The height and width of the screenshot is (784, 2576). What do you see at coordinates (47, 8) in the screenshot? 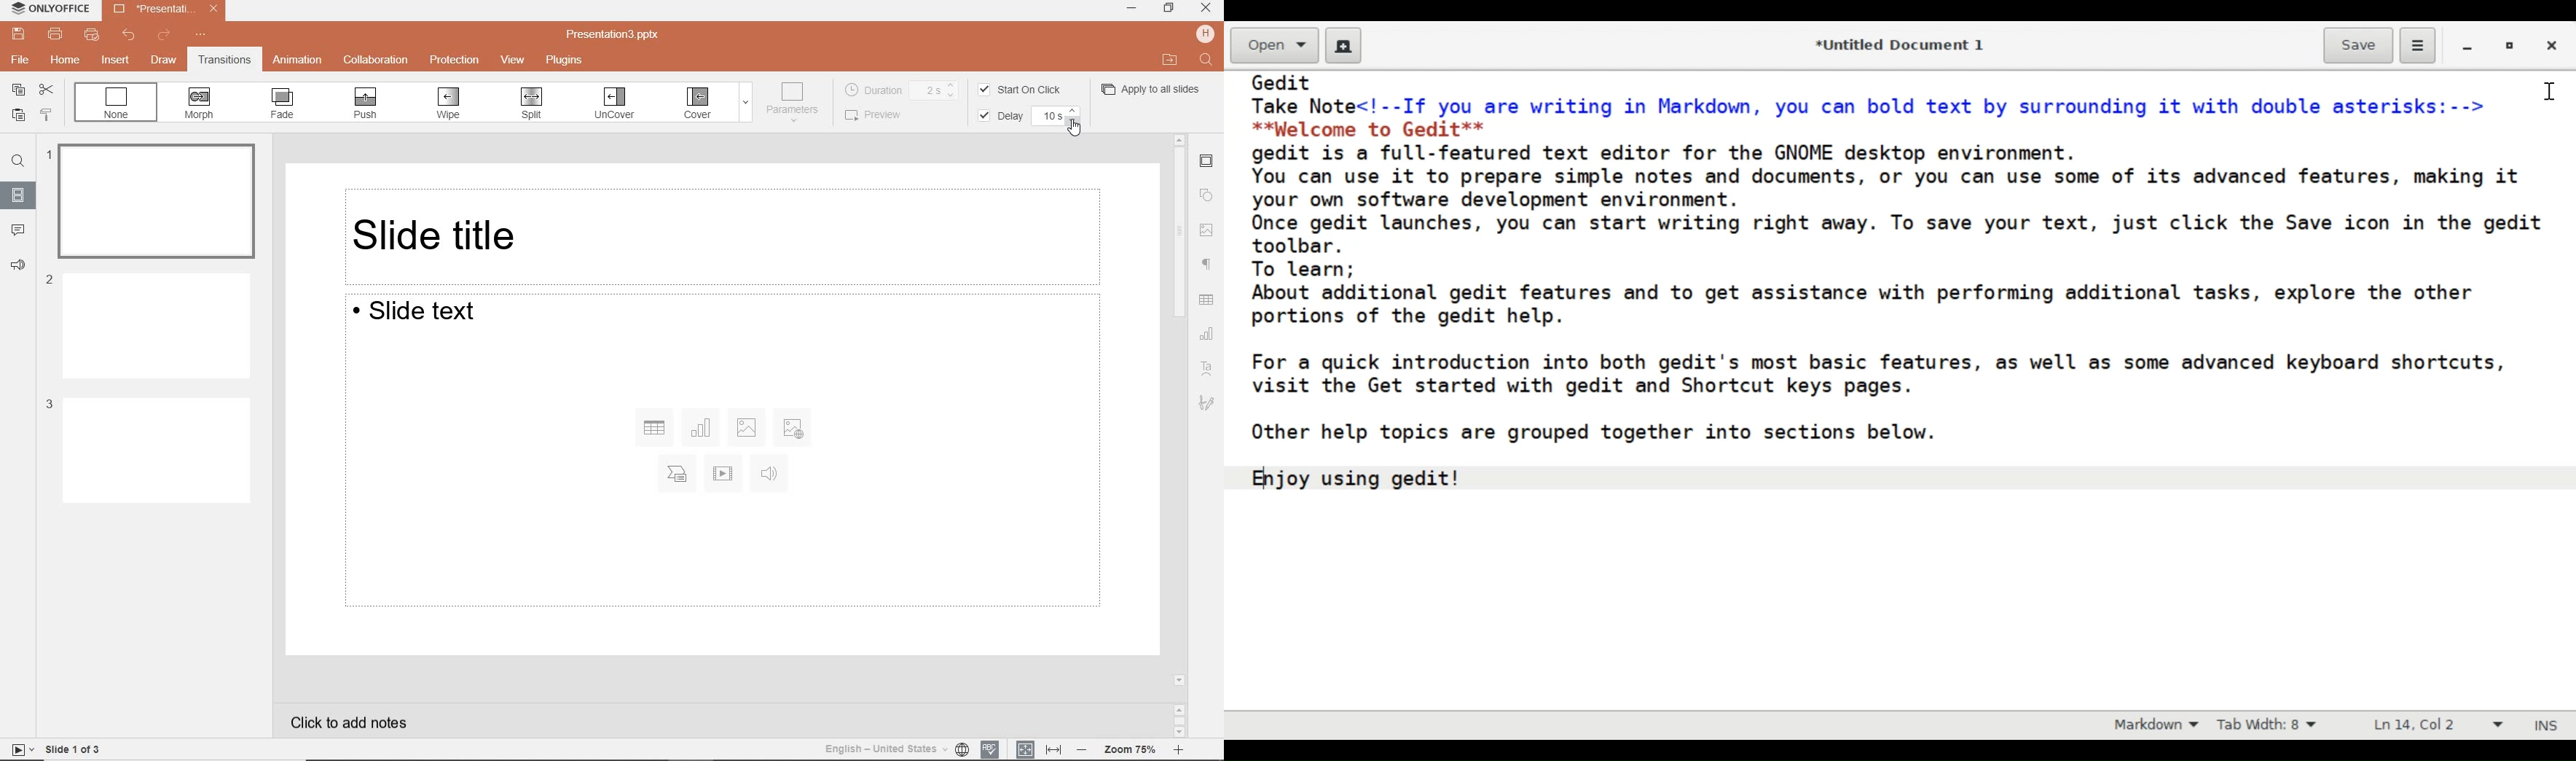
I see `ONLYOFFICE` at bounding box center [47, 8].